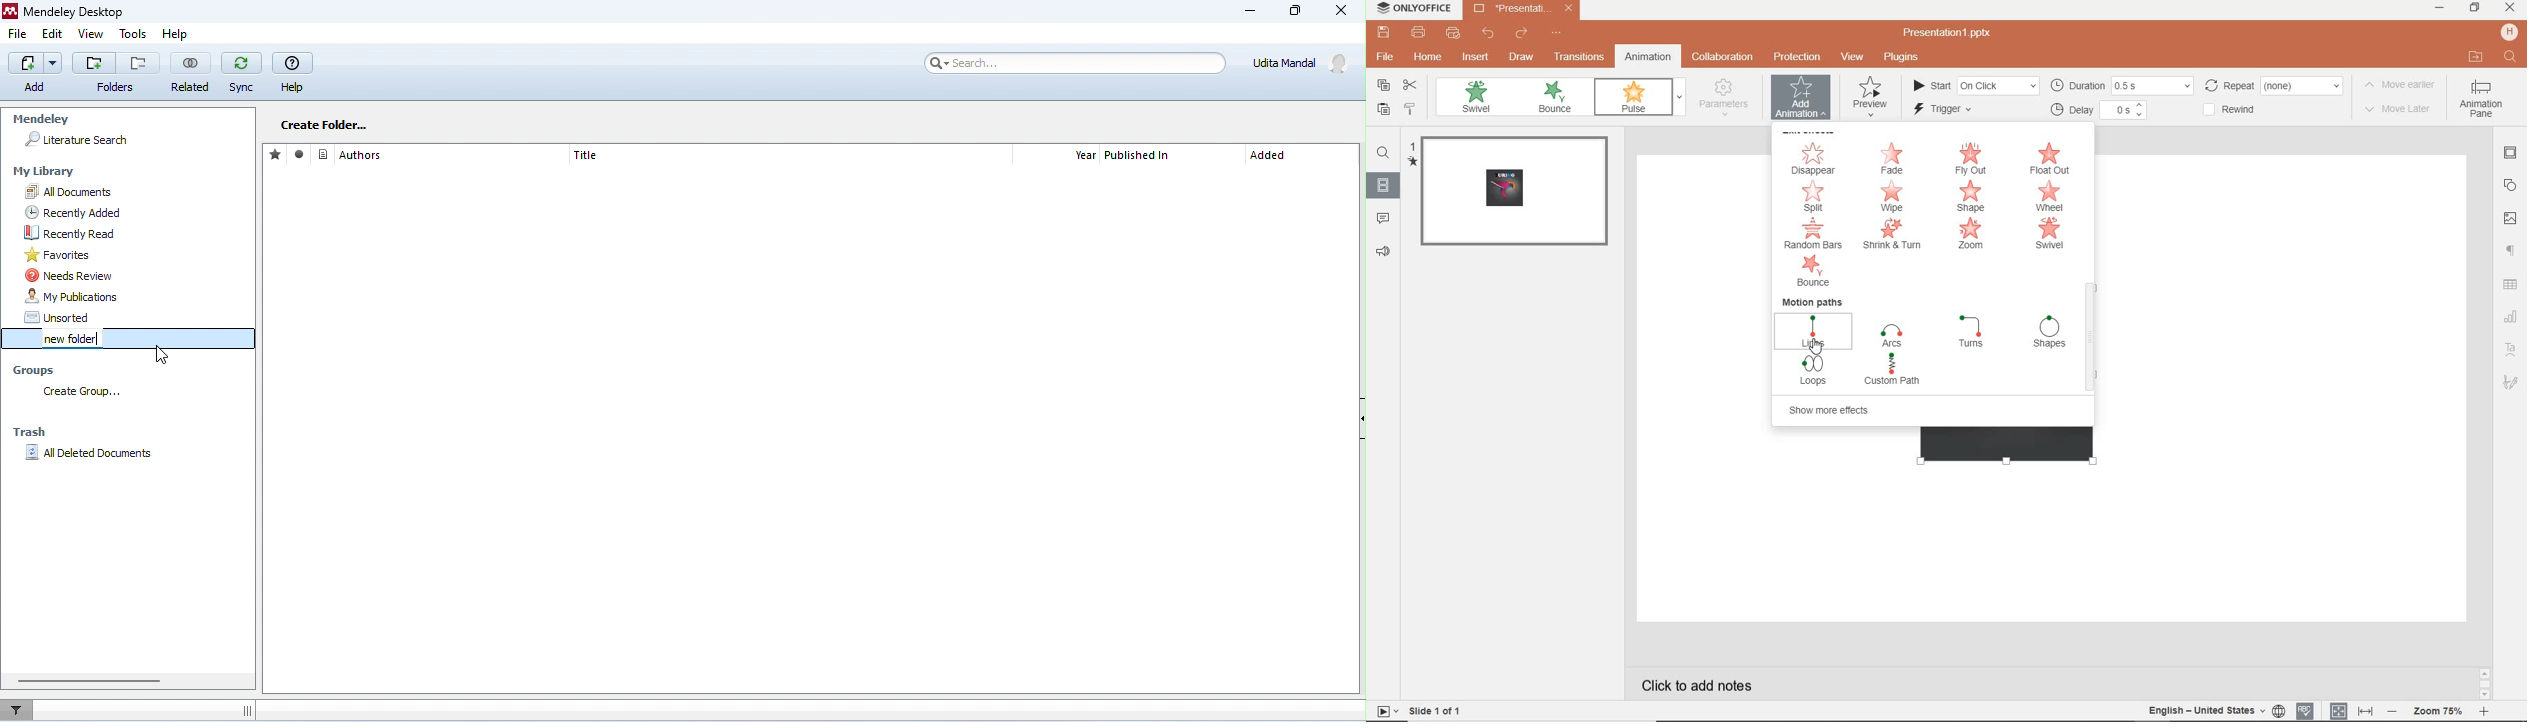  I want to click on view, so click(90, 34).